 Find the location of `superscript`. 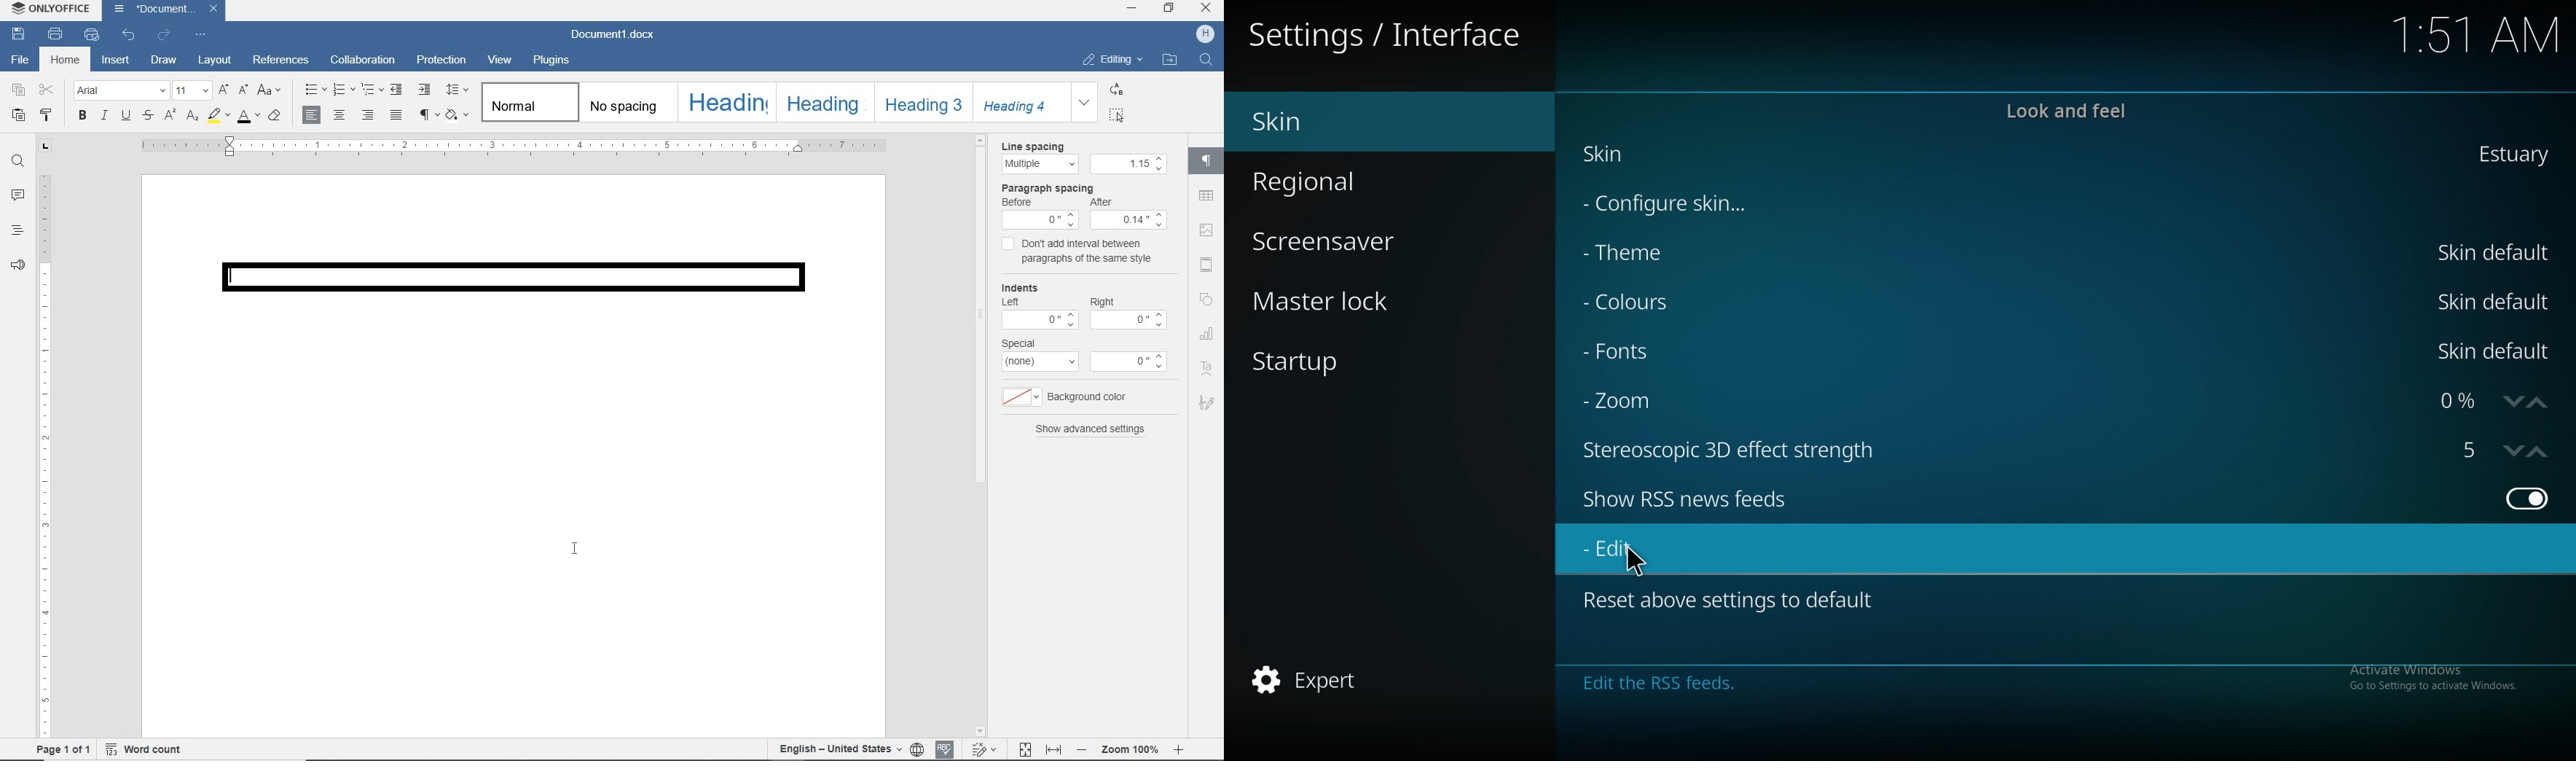

superscript is located at coordinates (169, 117).